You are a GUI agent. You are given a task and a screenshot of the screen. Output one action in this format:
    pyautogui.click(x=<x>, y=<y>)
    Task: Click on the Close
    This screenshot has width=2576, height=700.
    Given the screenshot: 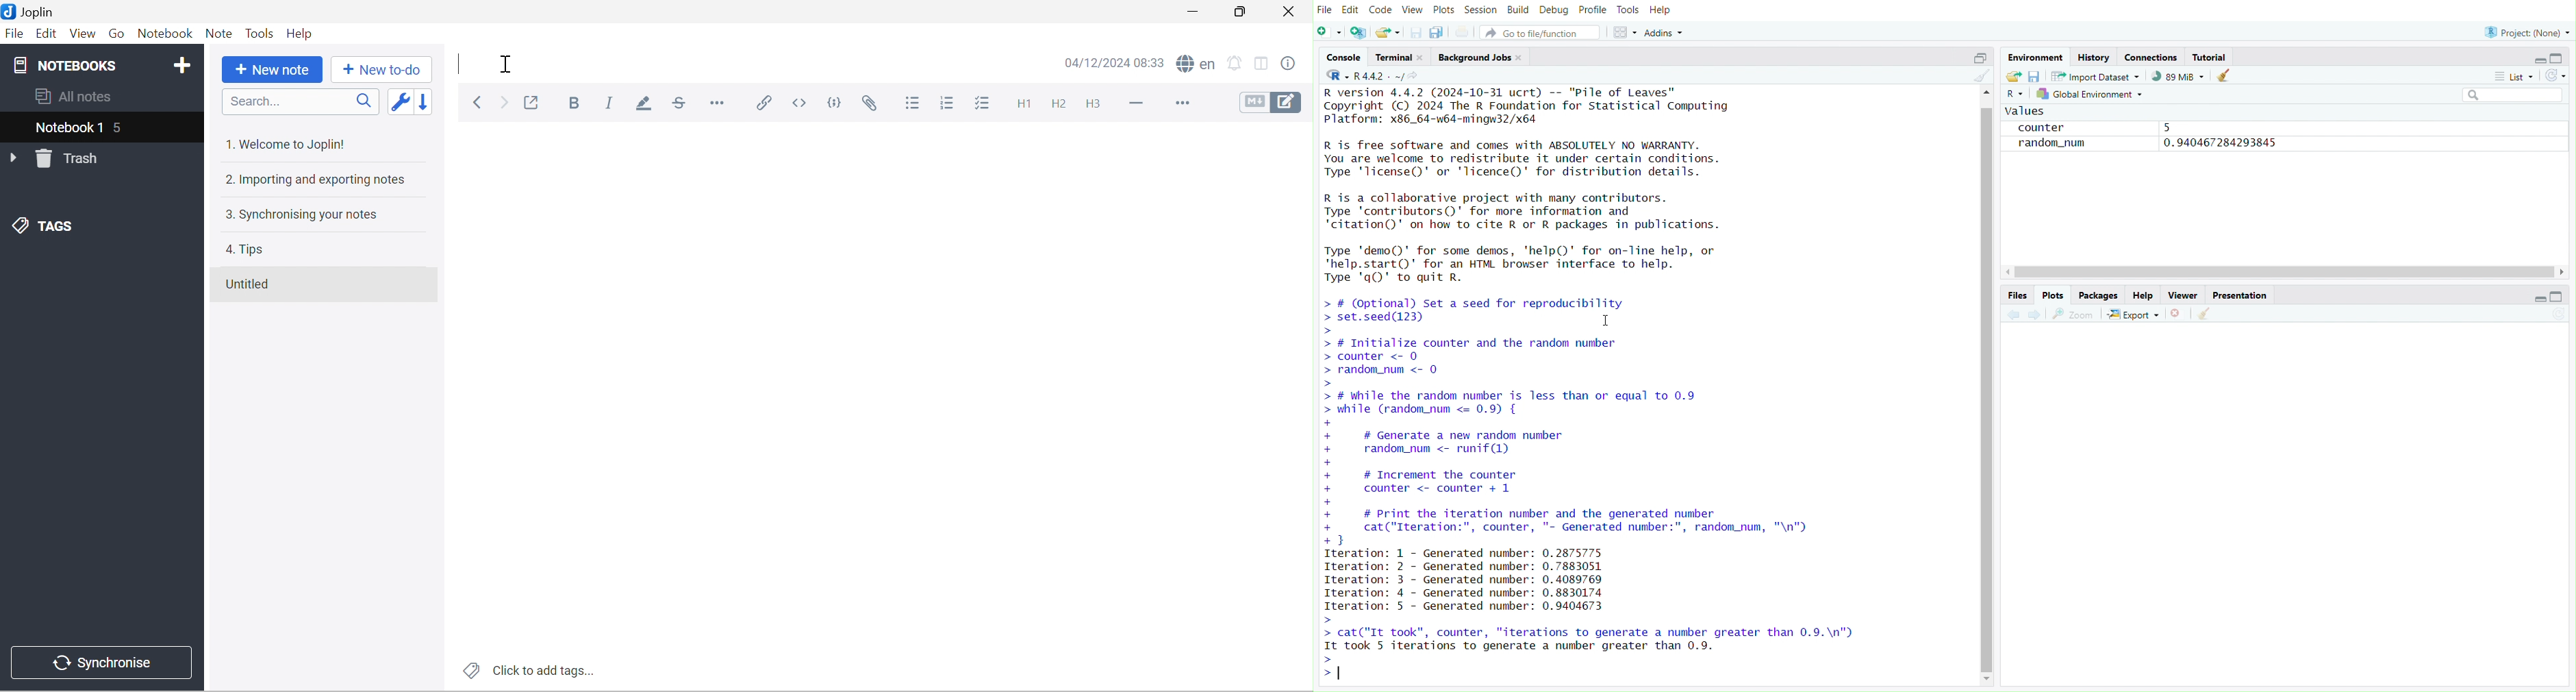 What is the action you would take?
    pyautogui.click(x=1293, y=14)
    